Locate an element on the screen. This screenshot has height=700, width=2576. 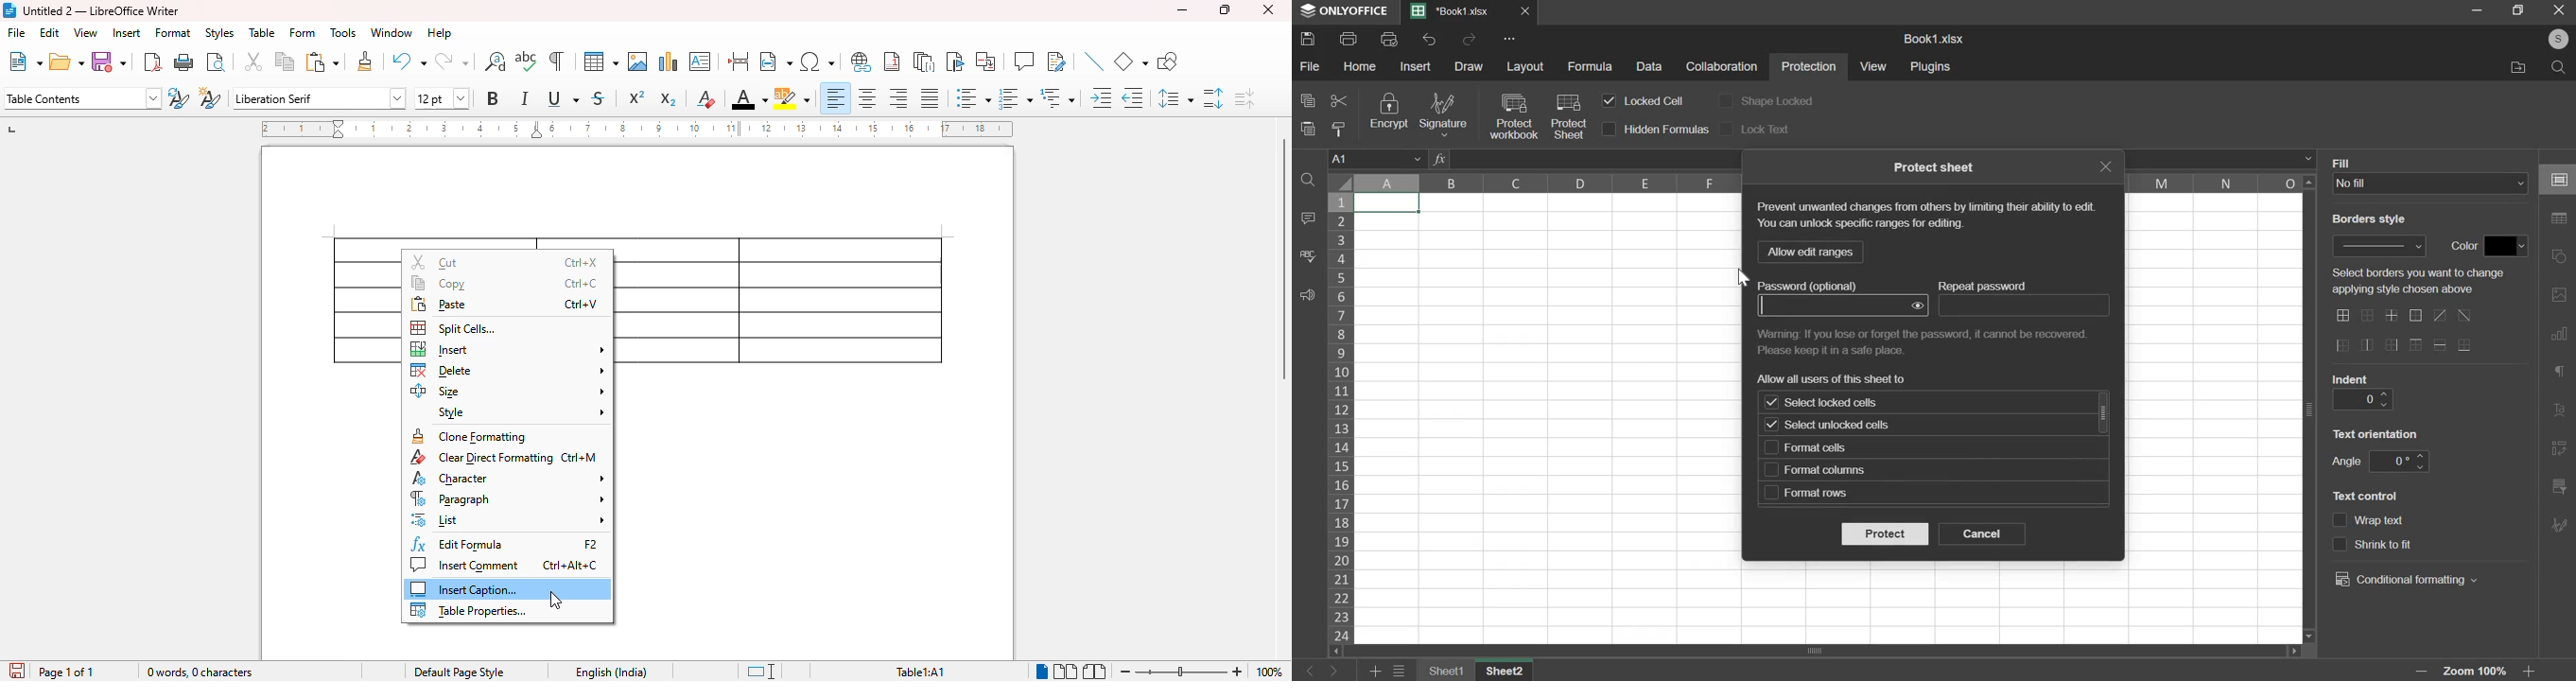
paste is located at coordinates (1307, 127).